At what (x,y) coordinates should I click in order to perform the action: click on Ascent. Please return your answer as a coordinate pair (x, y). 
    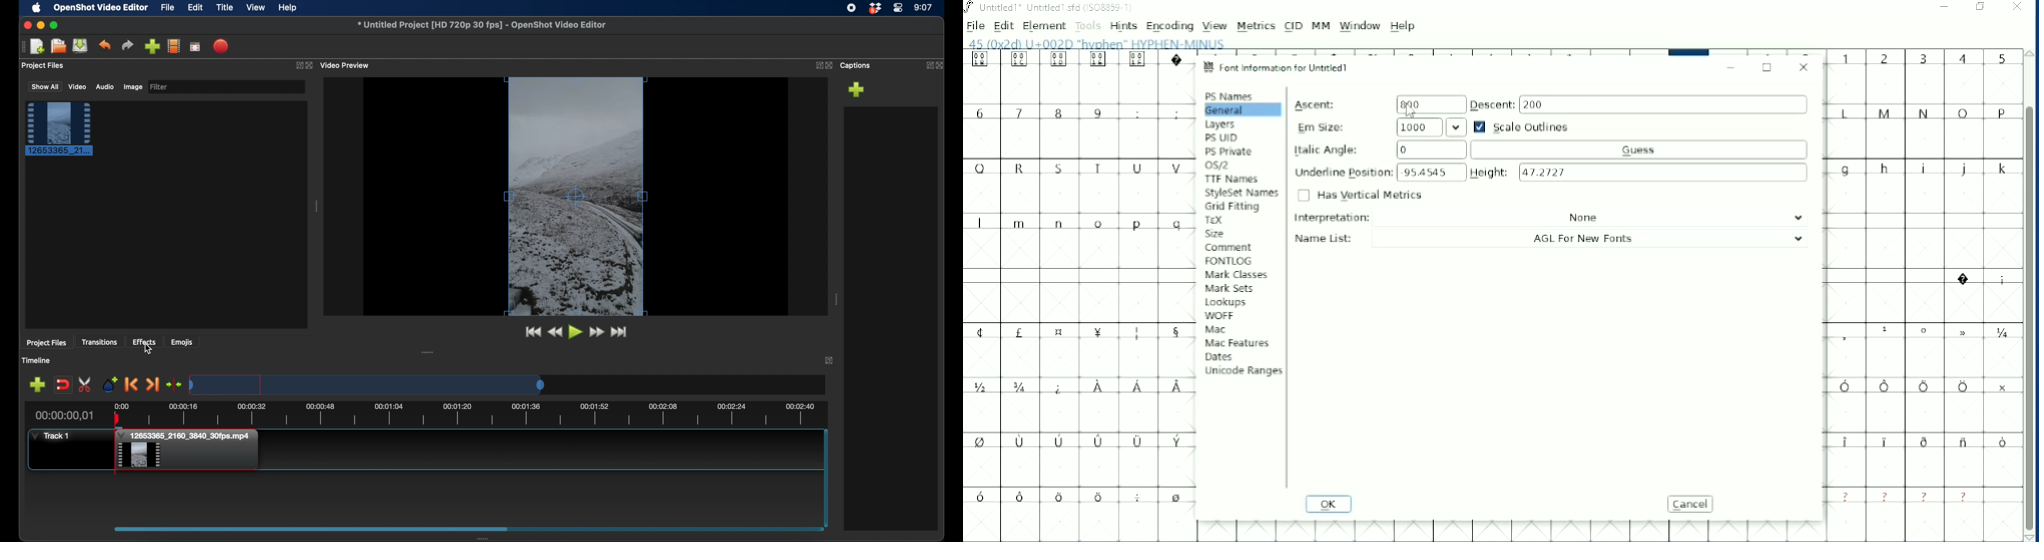
    Looking at the image, I should click on (1379, 105).